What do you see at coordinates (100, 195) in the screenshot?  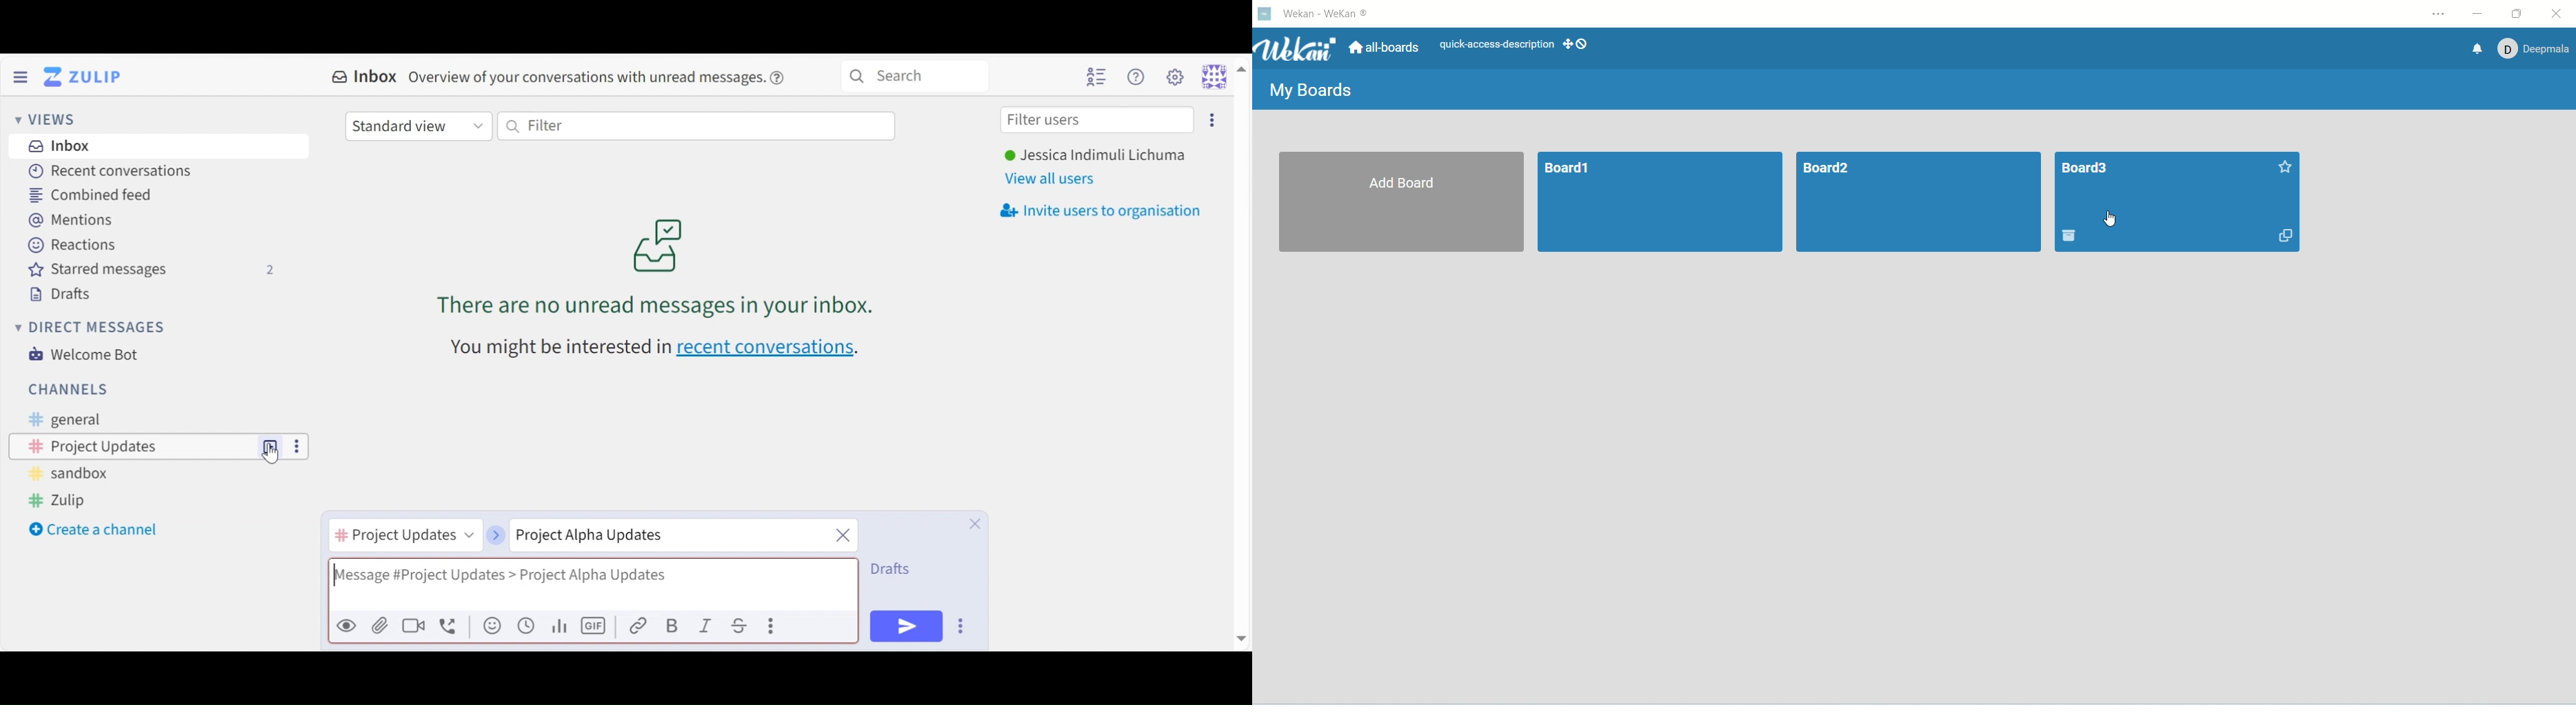 I see `Combined feed` at bounding box center [100, 195].